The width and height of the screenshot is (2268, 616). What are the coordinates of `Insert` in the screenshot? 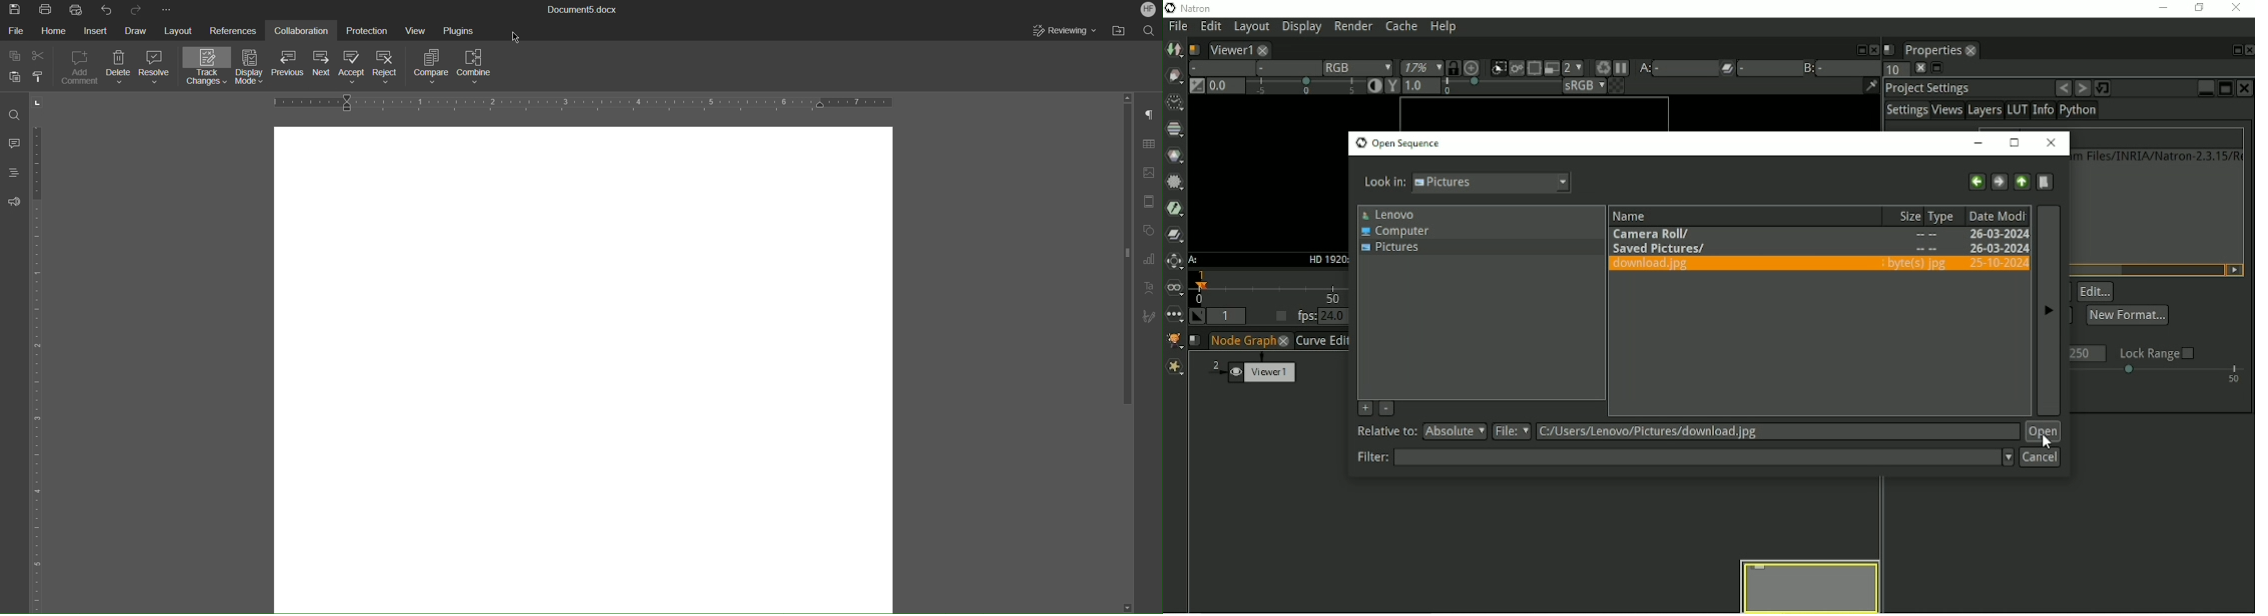 It's located at (101, 29).